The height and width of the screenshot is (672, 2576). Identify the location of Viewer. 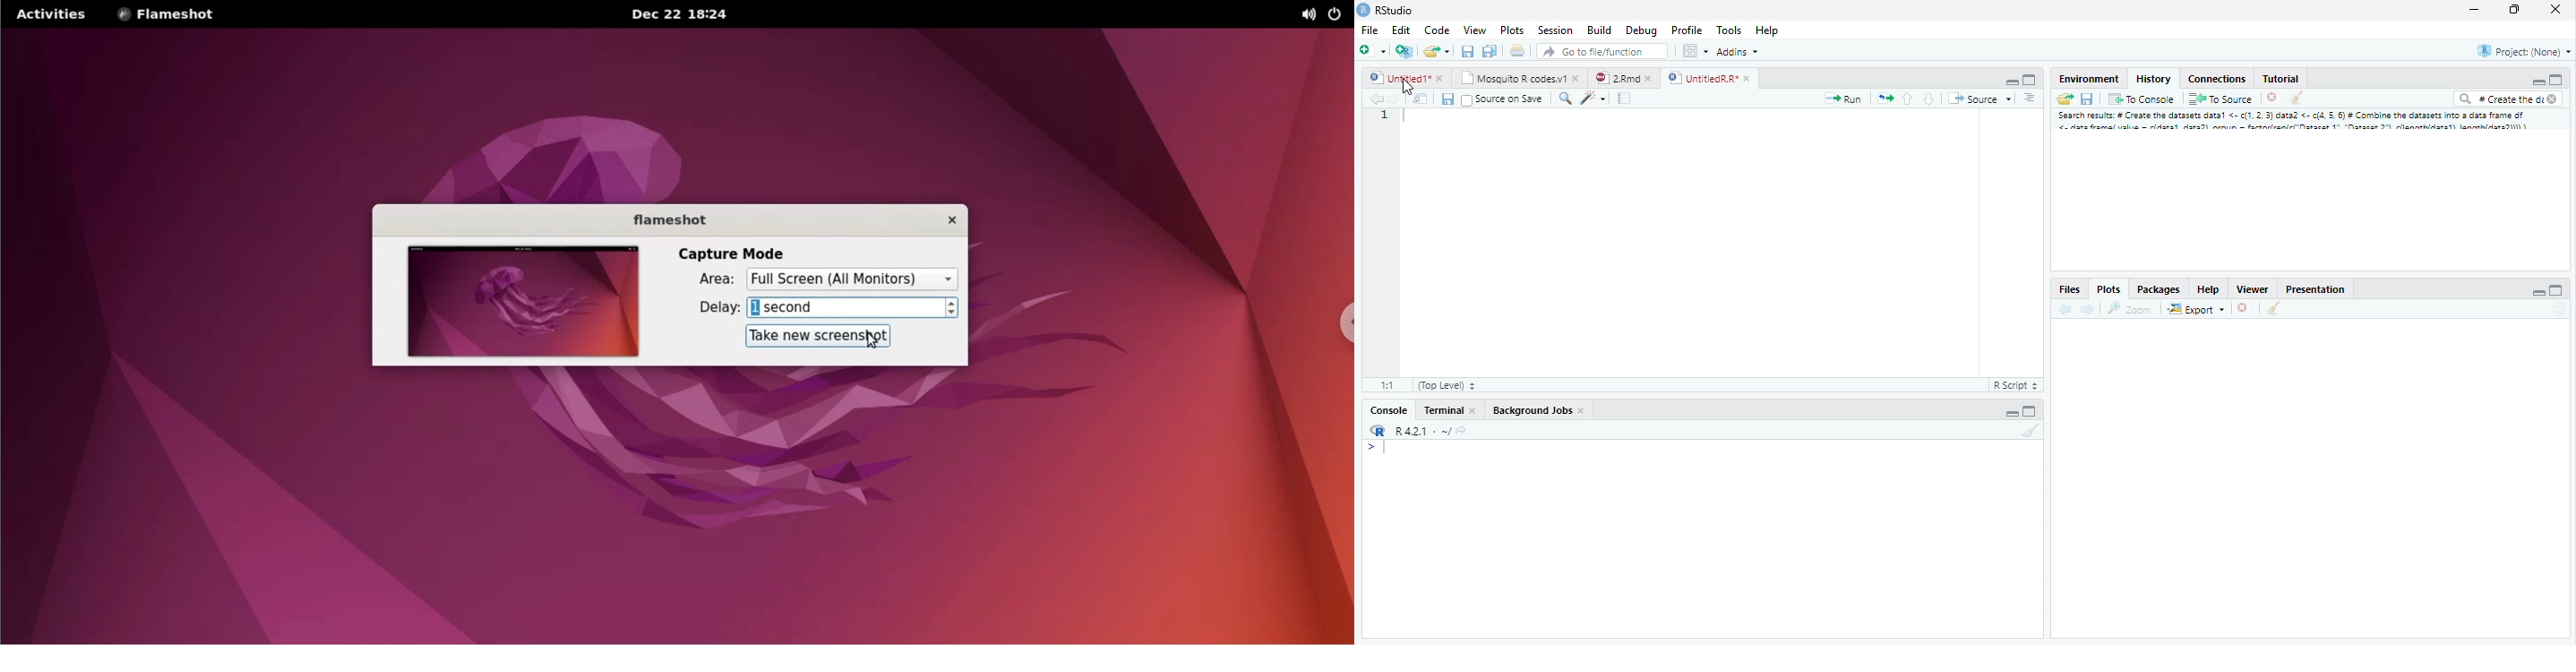
(2252, 289).